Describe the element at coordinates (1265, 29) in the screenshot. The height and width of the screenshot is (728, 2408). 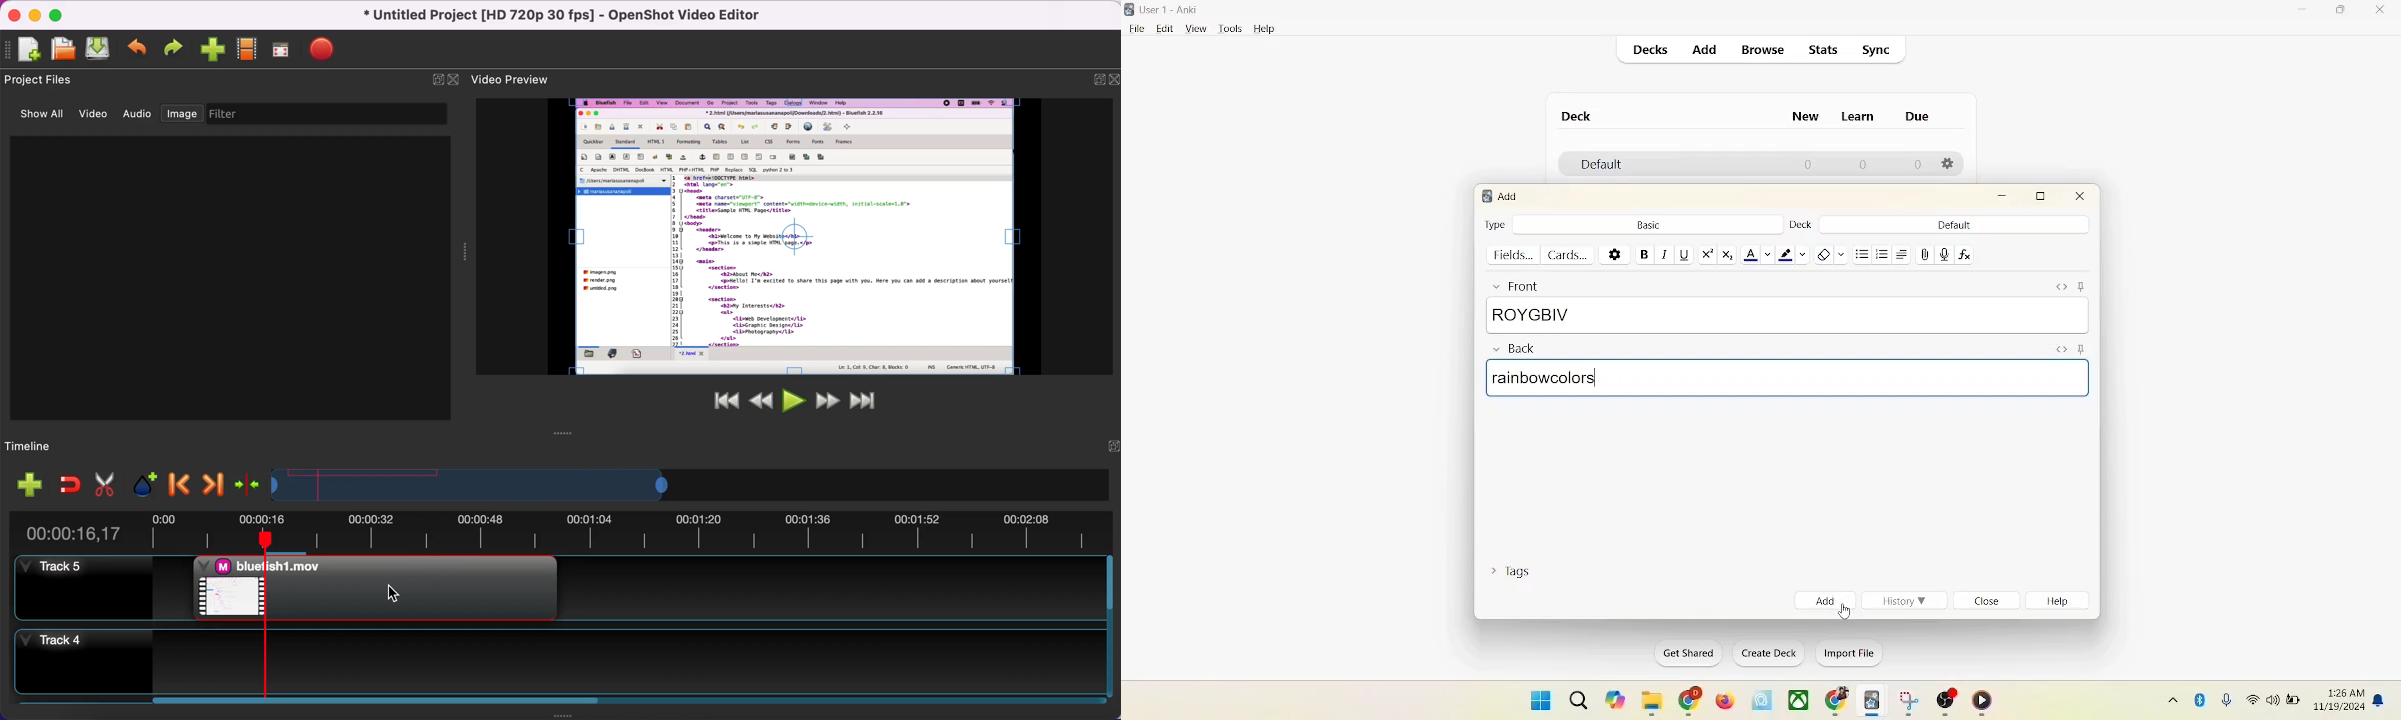
I see `help` at that location.